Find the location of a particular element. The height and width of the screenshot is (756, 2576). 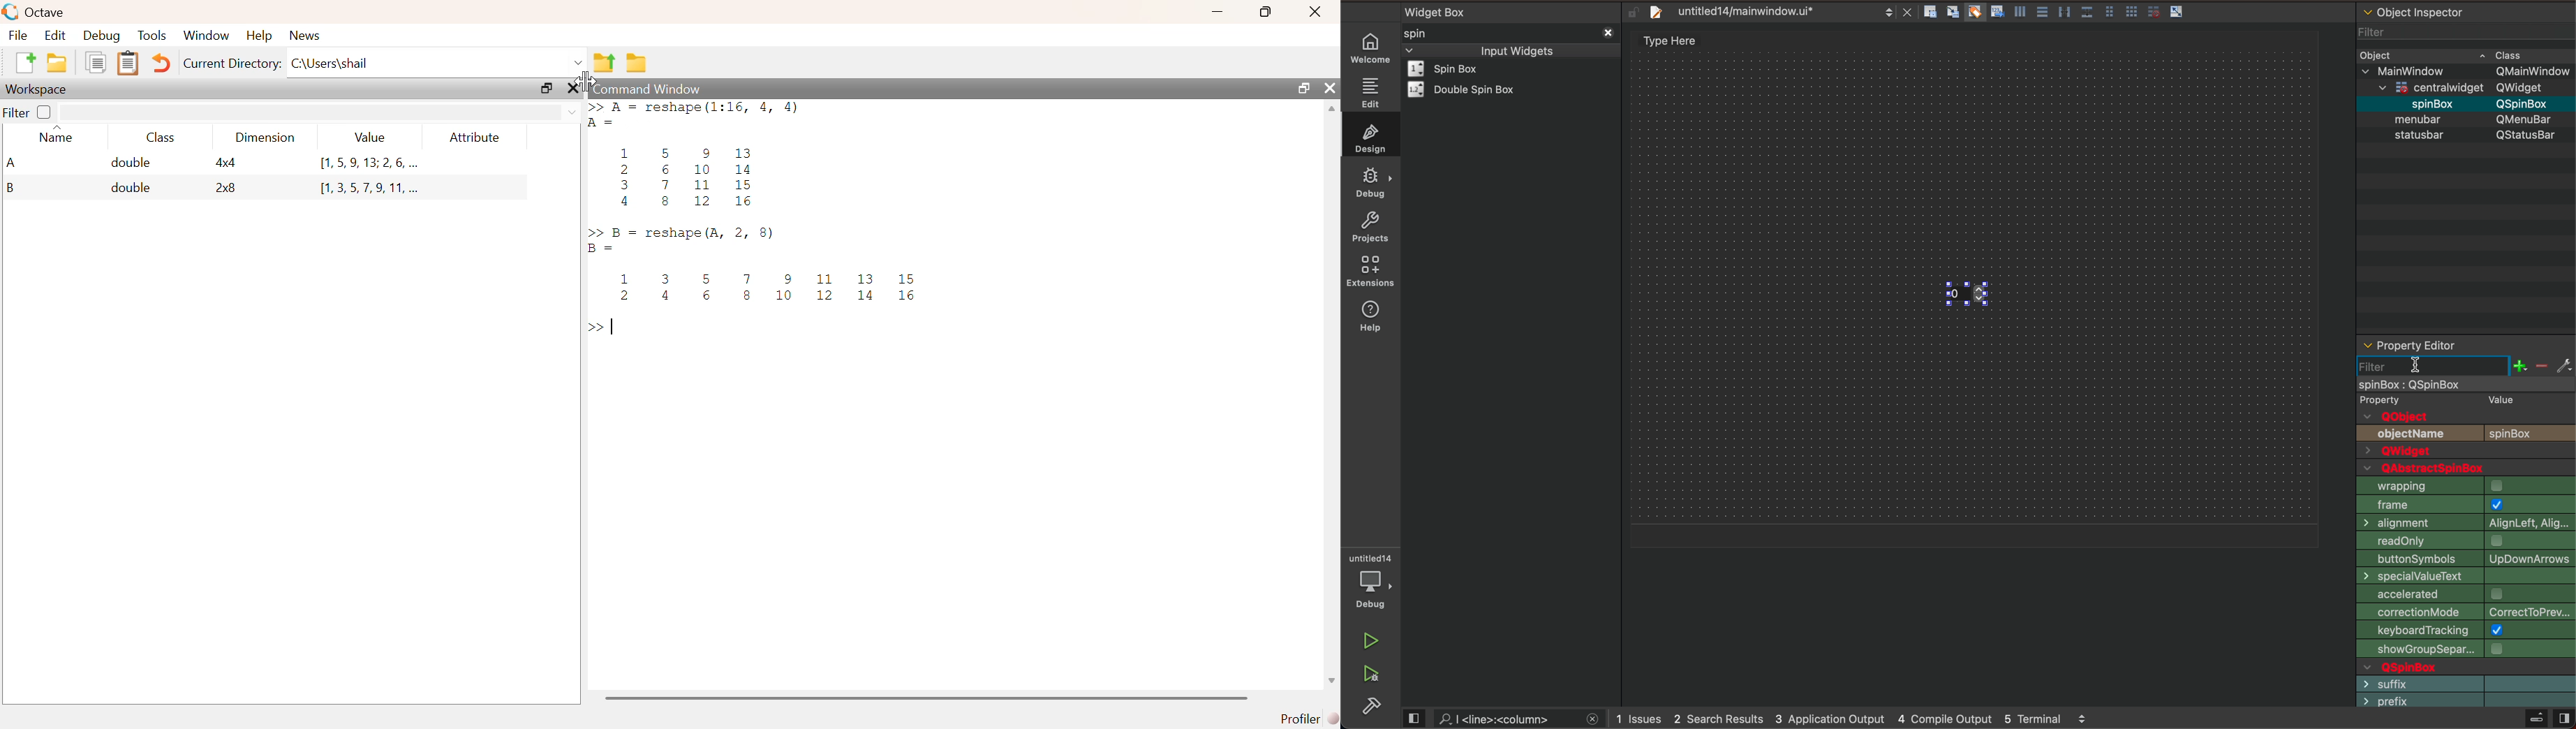

 is located at coordinates (2527, 103).